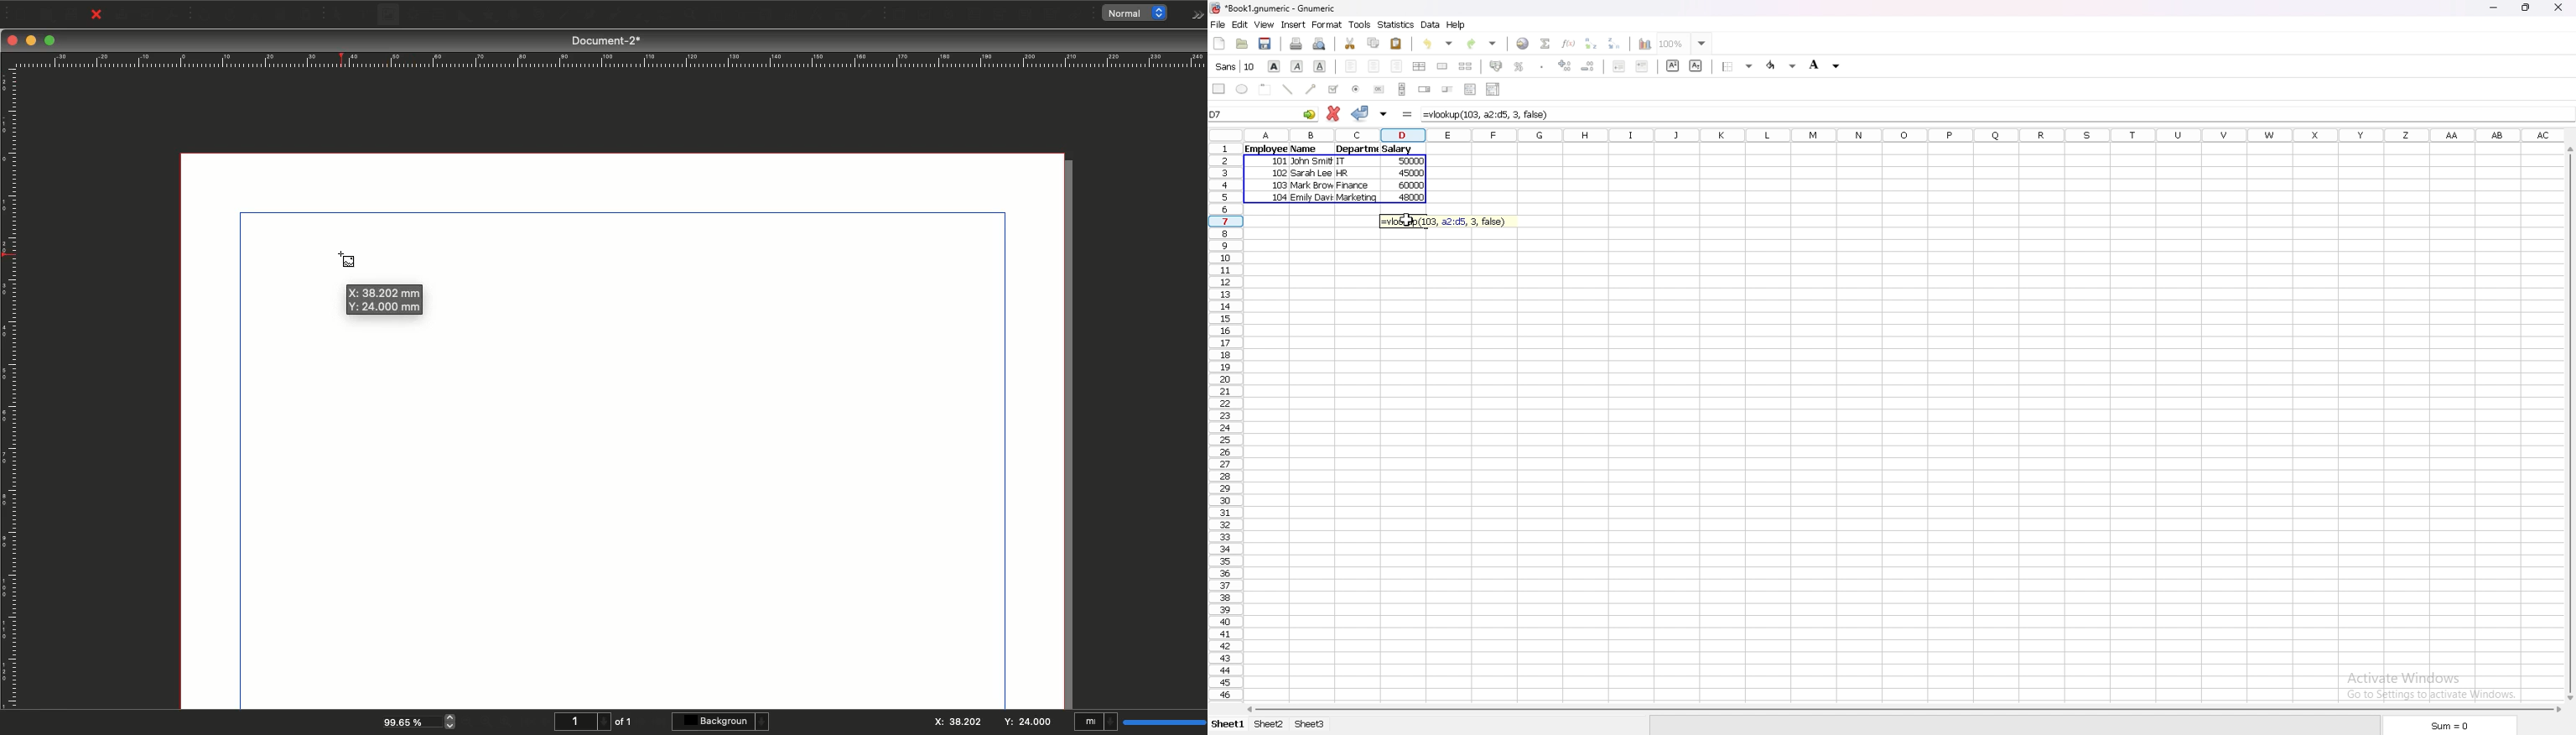 Image resolution: width=2576 pixels, height=756 pixels. Describe the element at coordinates (13, 40) in the screenshot. I see `Close` at that location.